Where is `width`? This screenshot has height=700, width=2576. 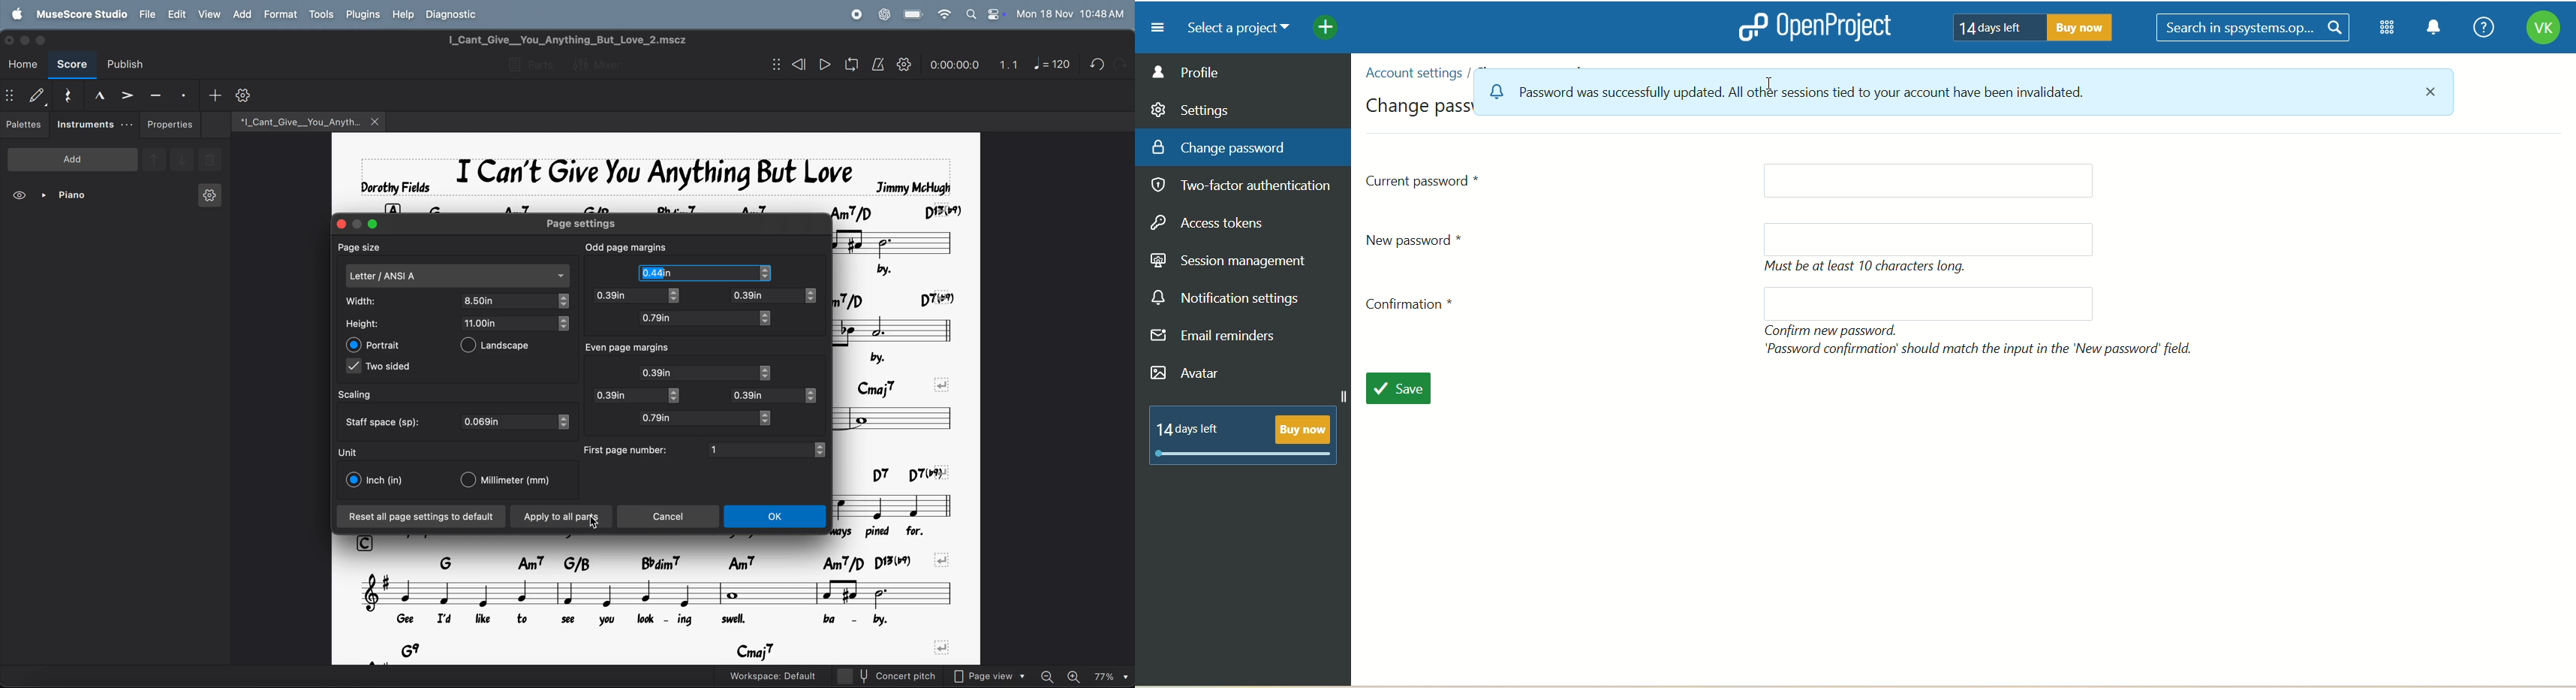
width is located at coordinates (371, 301).